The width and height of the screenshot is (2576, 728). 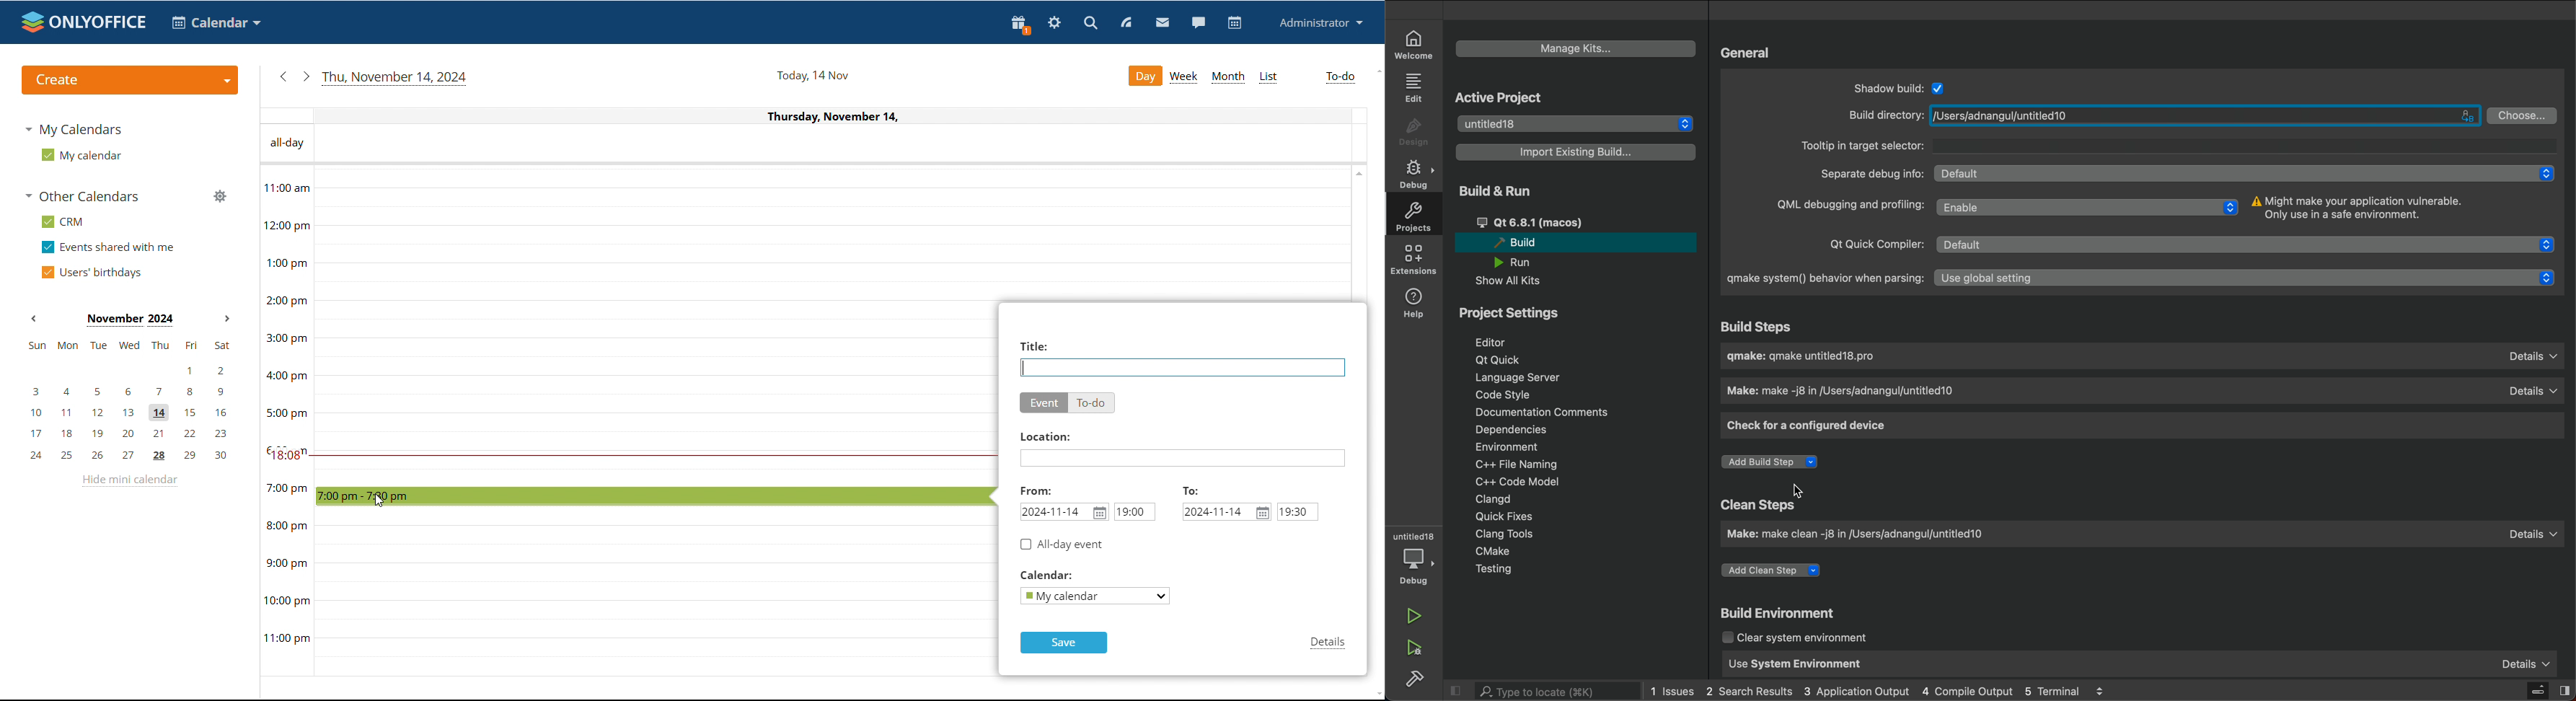 What do you see at coordinates (1064, 512) in the screenshot?
I see `start date` at bounding box center [1064, 512].